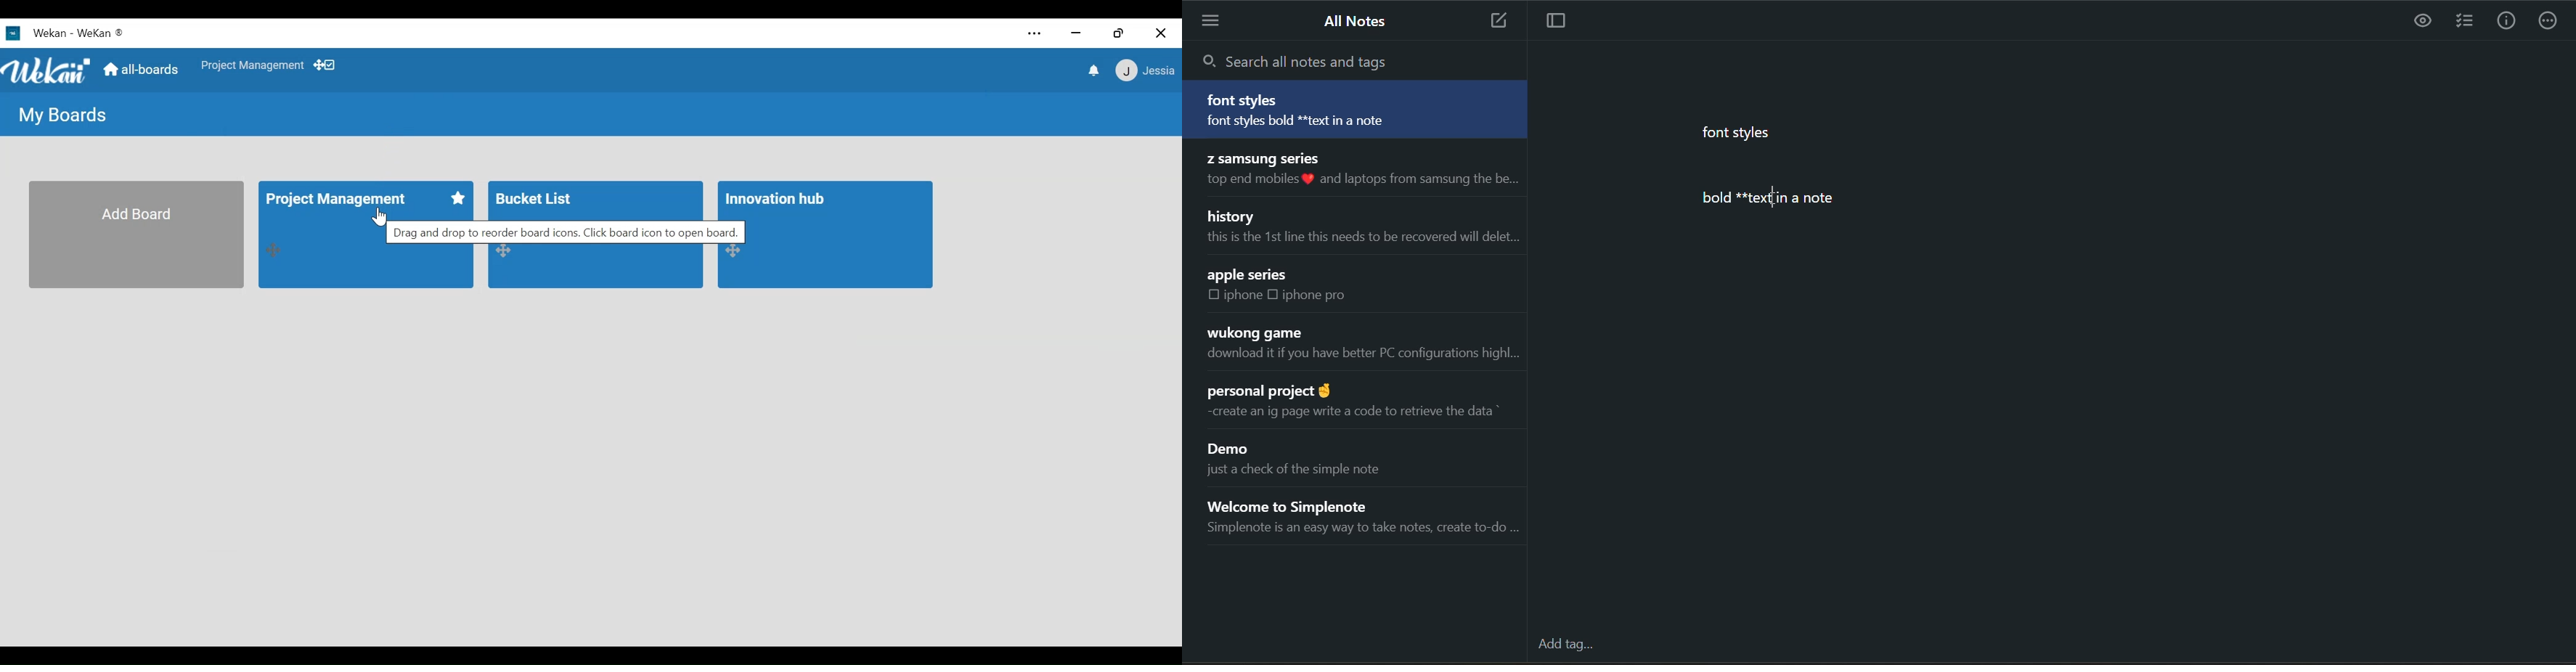 Image resolution: width=2576 pixels, height=672 pixels. Describe the element at coordinates (141, 71) in the screenshot. I see `Go to Home View (all-boards)` at that location.